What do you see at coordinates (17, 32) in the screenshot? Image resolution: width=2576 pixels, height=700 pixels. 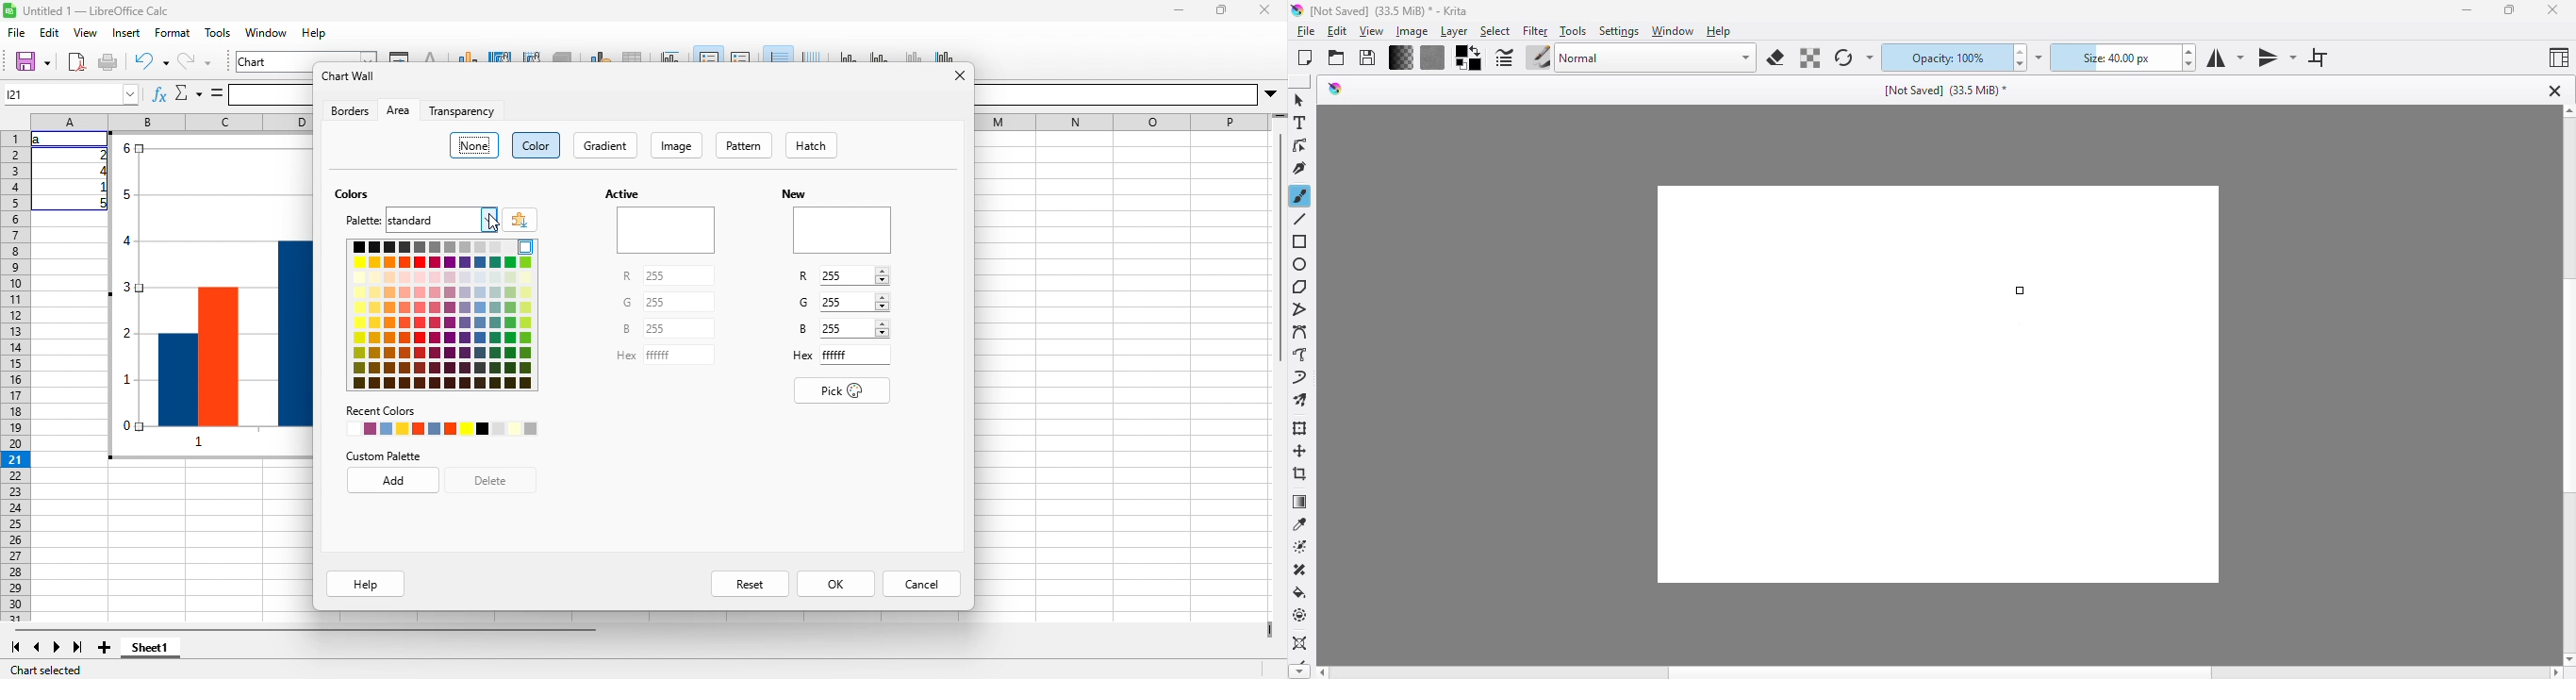 I see `file` at bounding box center [17, 32].